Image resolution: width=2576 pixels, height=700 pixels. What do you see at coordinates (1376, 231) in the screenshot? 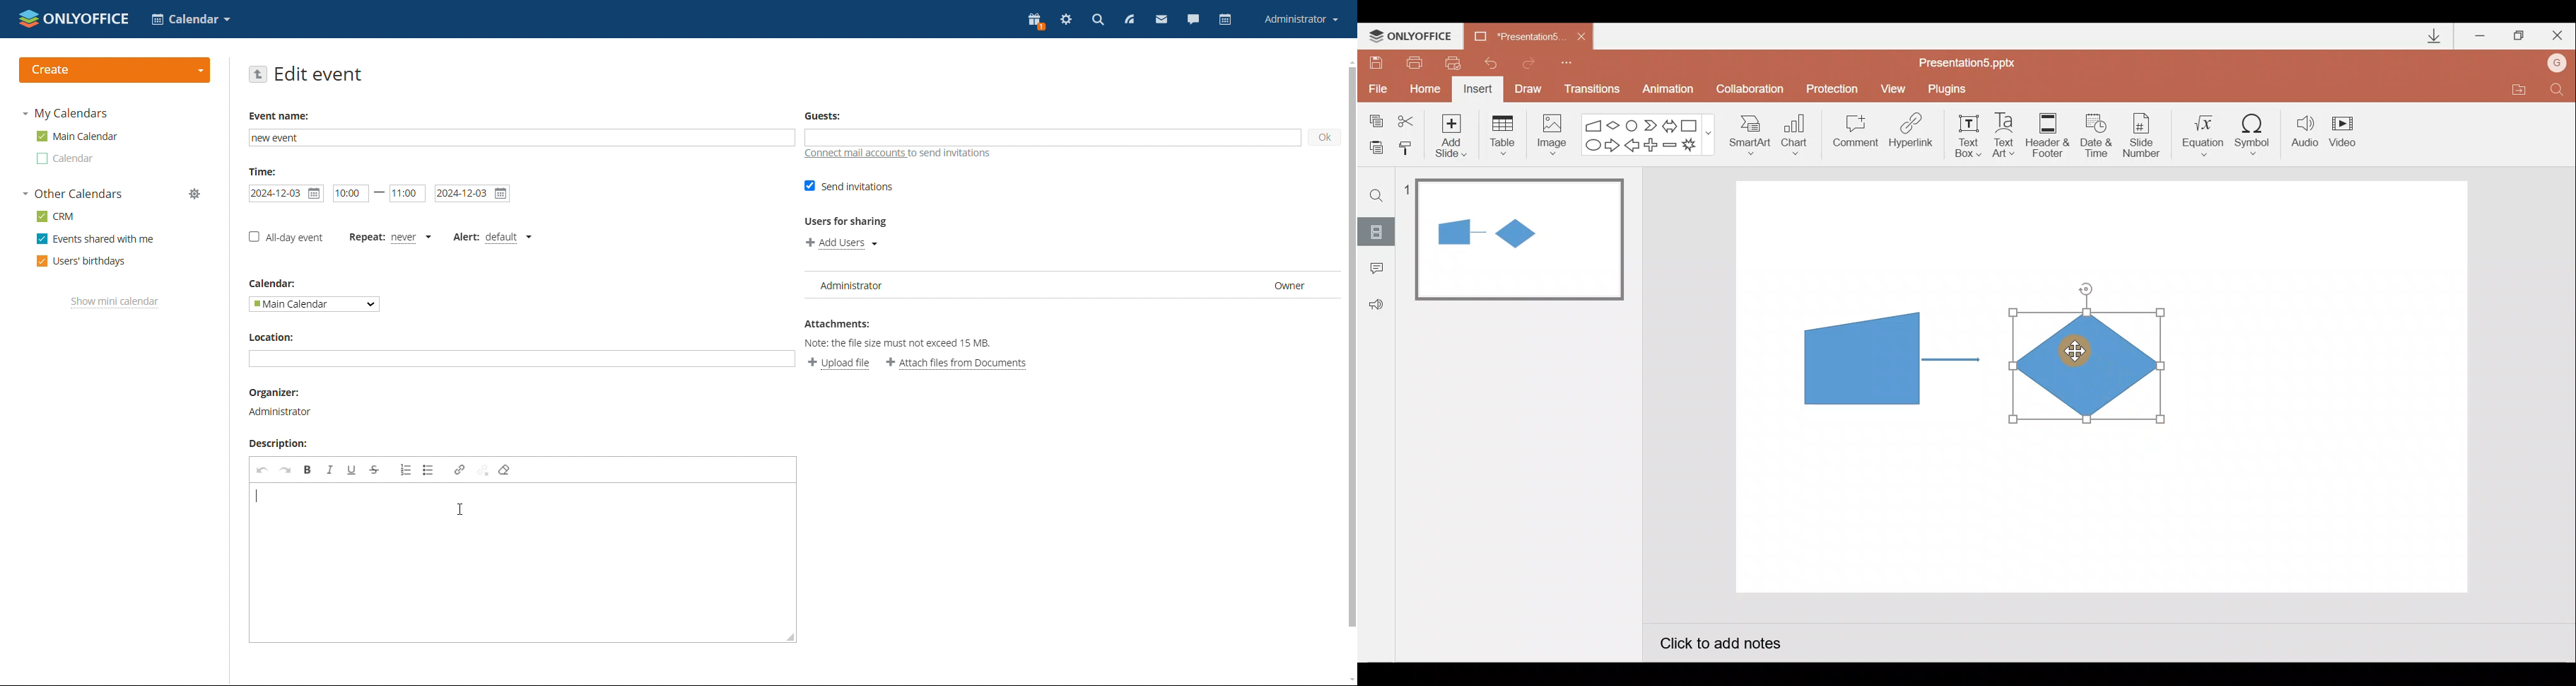
I see `Slides` at bounding box center [1376, 231].